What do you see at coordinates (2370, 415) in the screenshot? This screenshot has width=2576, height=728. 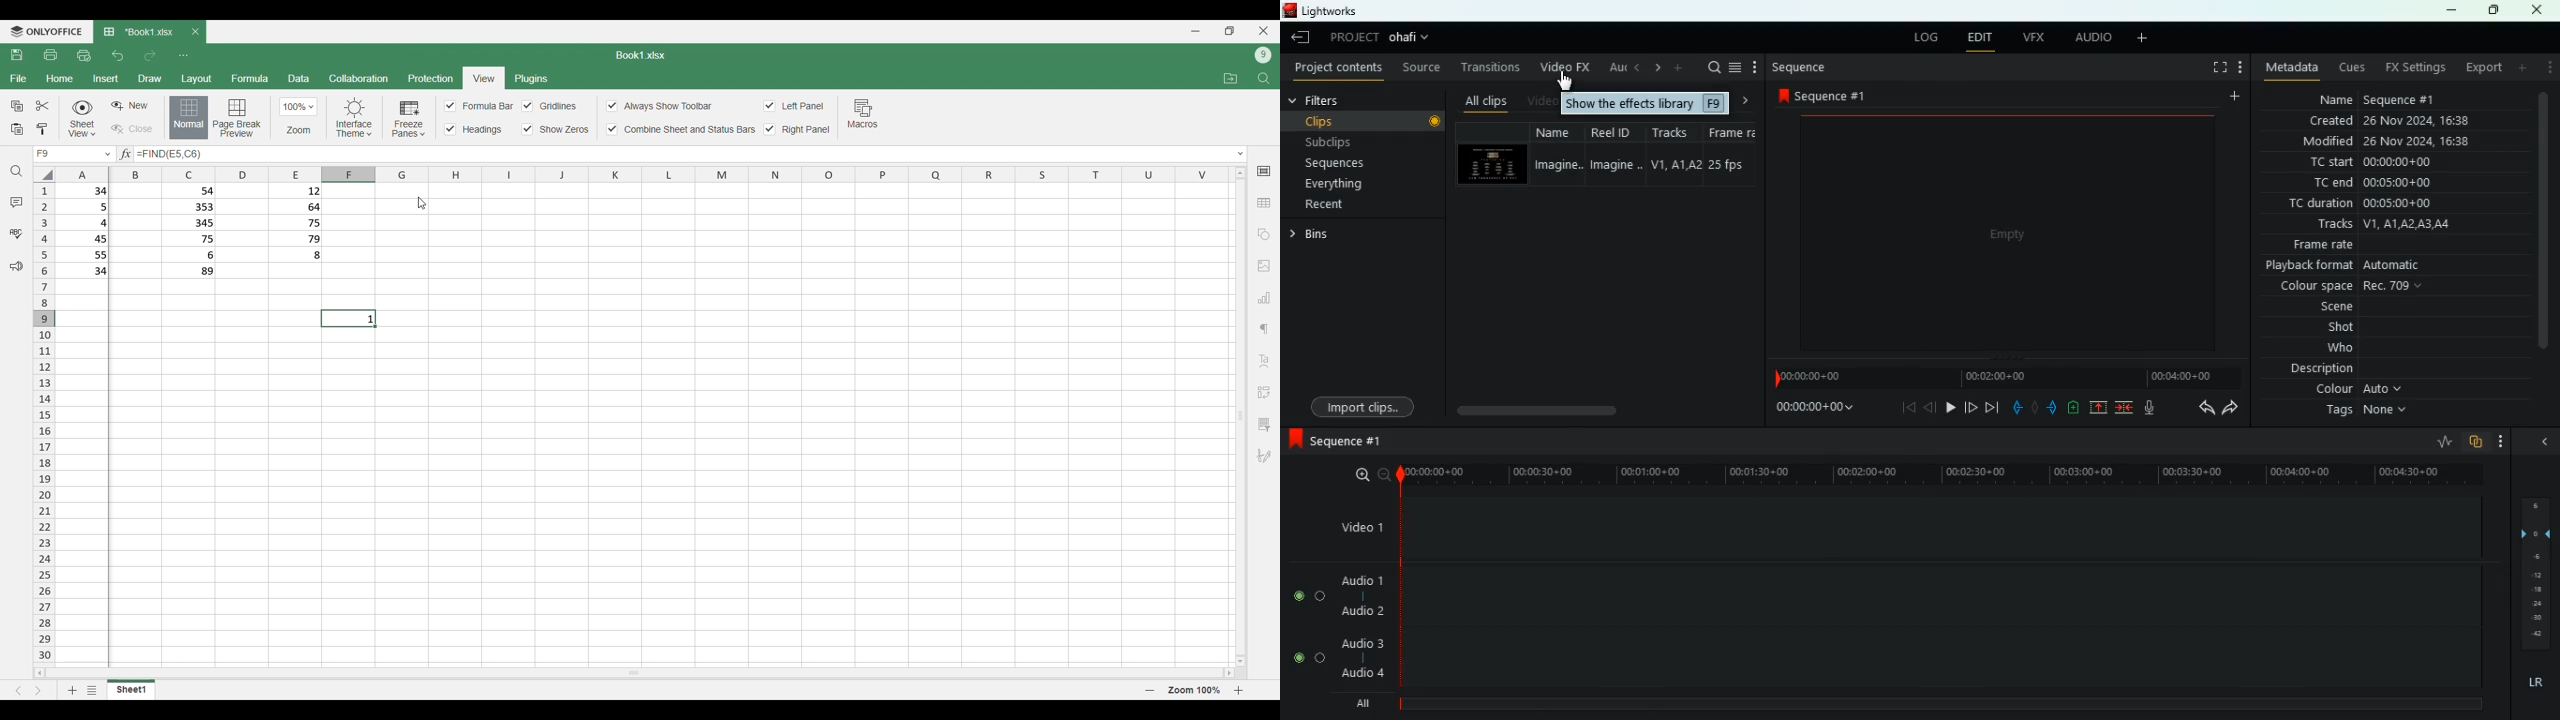 I see `tags` at bounding box center [2370, 415].